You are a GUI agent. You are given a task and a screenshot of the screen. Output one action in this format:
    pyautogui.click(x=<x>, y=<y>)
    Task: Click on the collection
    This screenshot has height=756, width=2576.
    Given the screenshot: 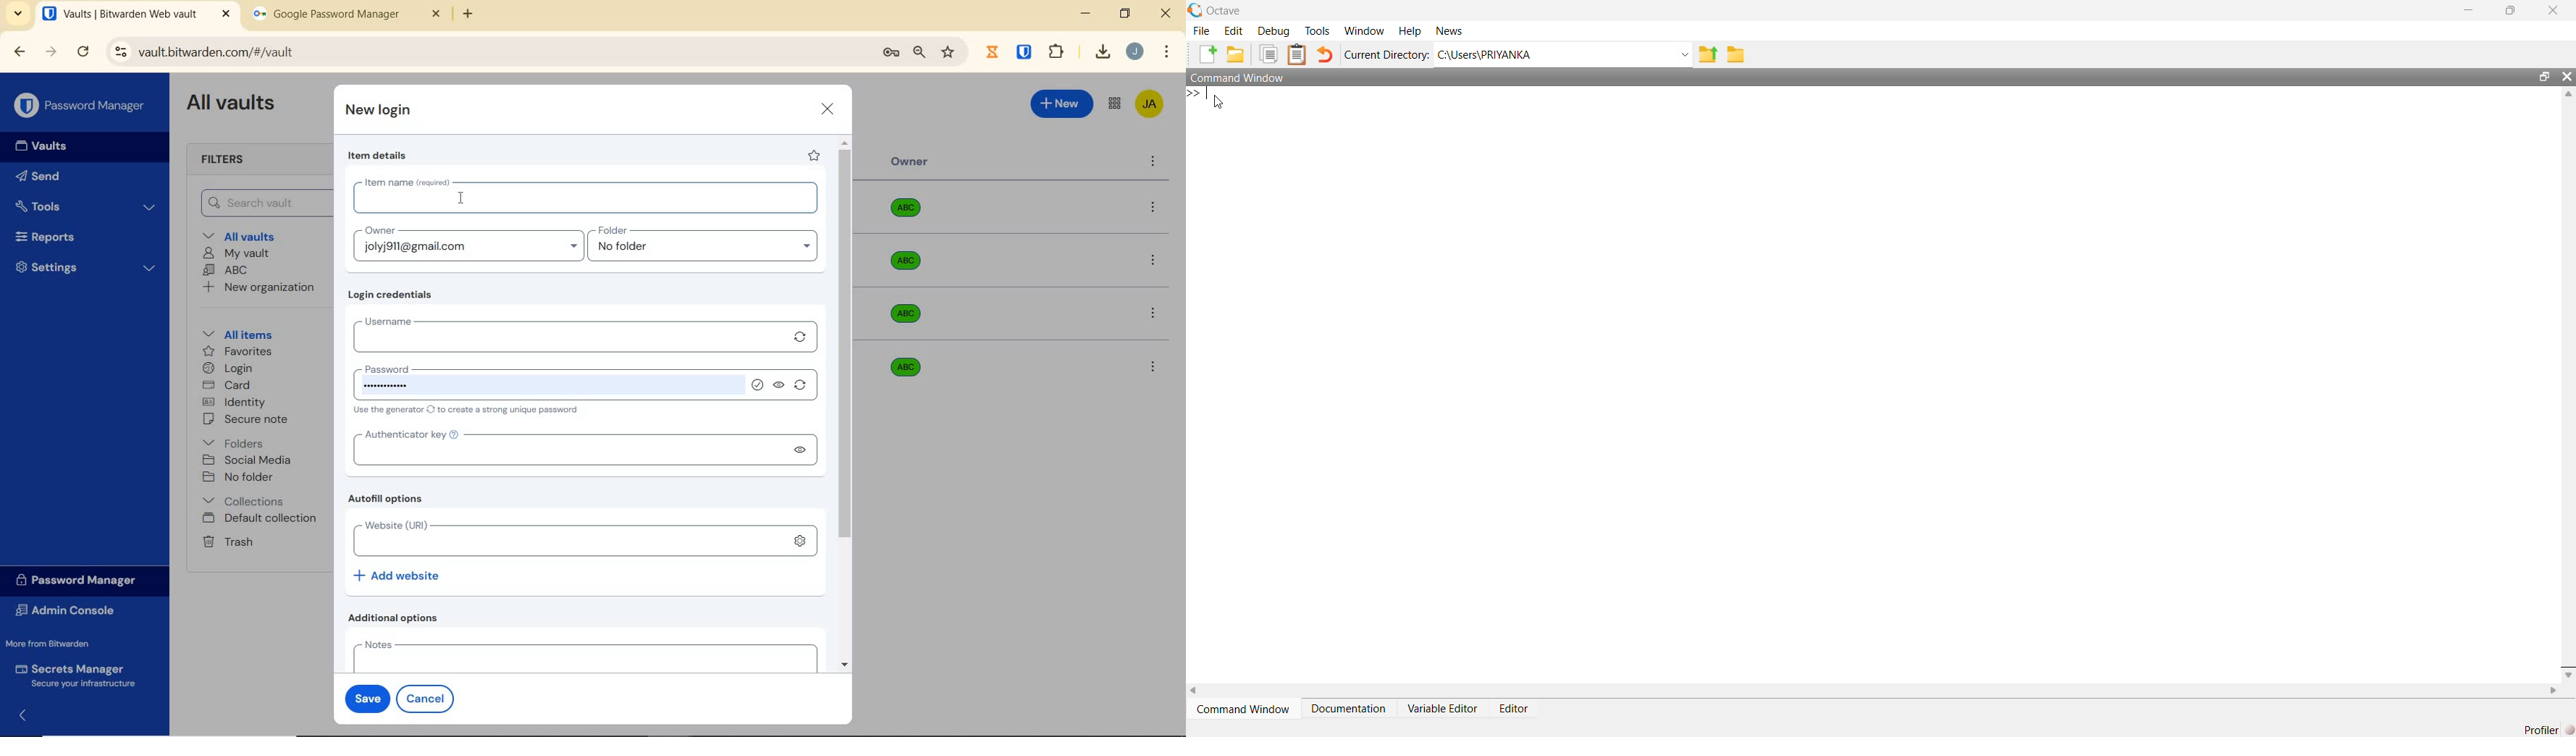 What is the action you would take?
    pyautogui.click(x=244, y=501)
    